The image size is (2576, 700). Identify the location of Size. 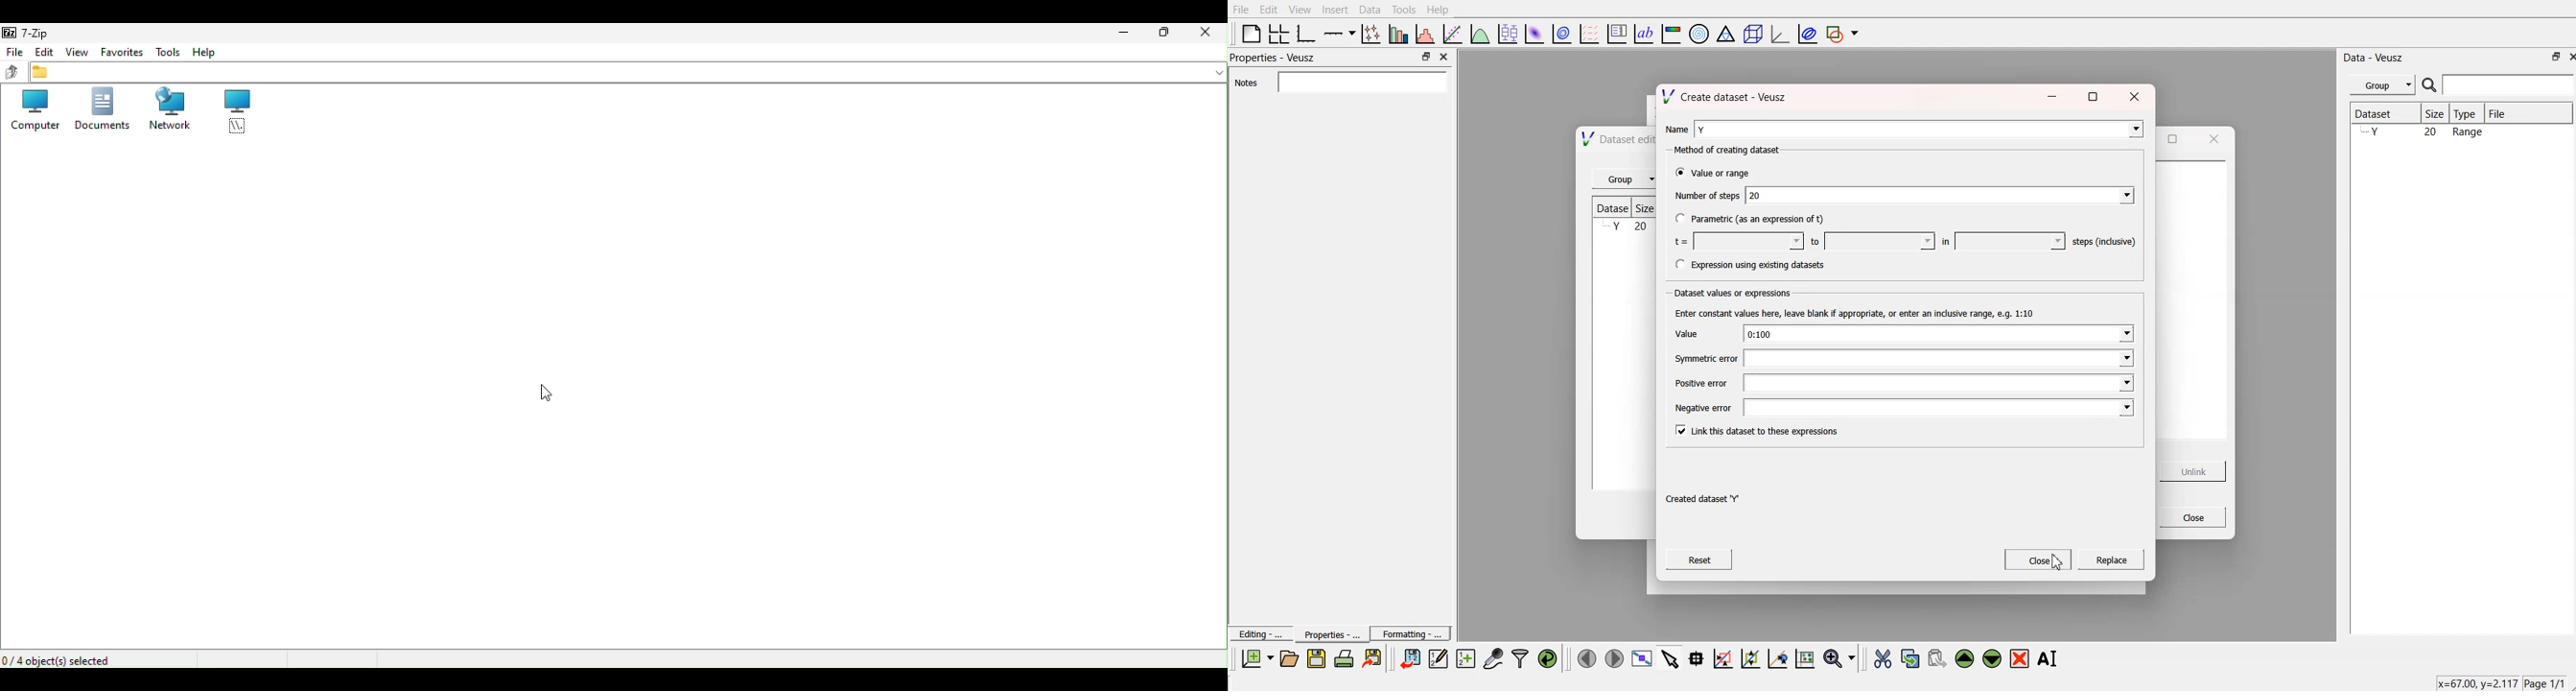
(2433, 114).